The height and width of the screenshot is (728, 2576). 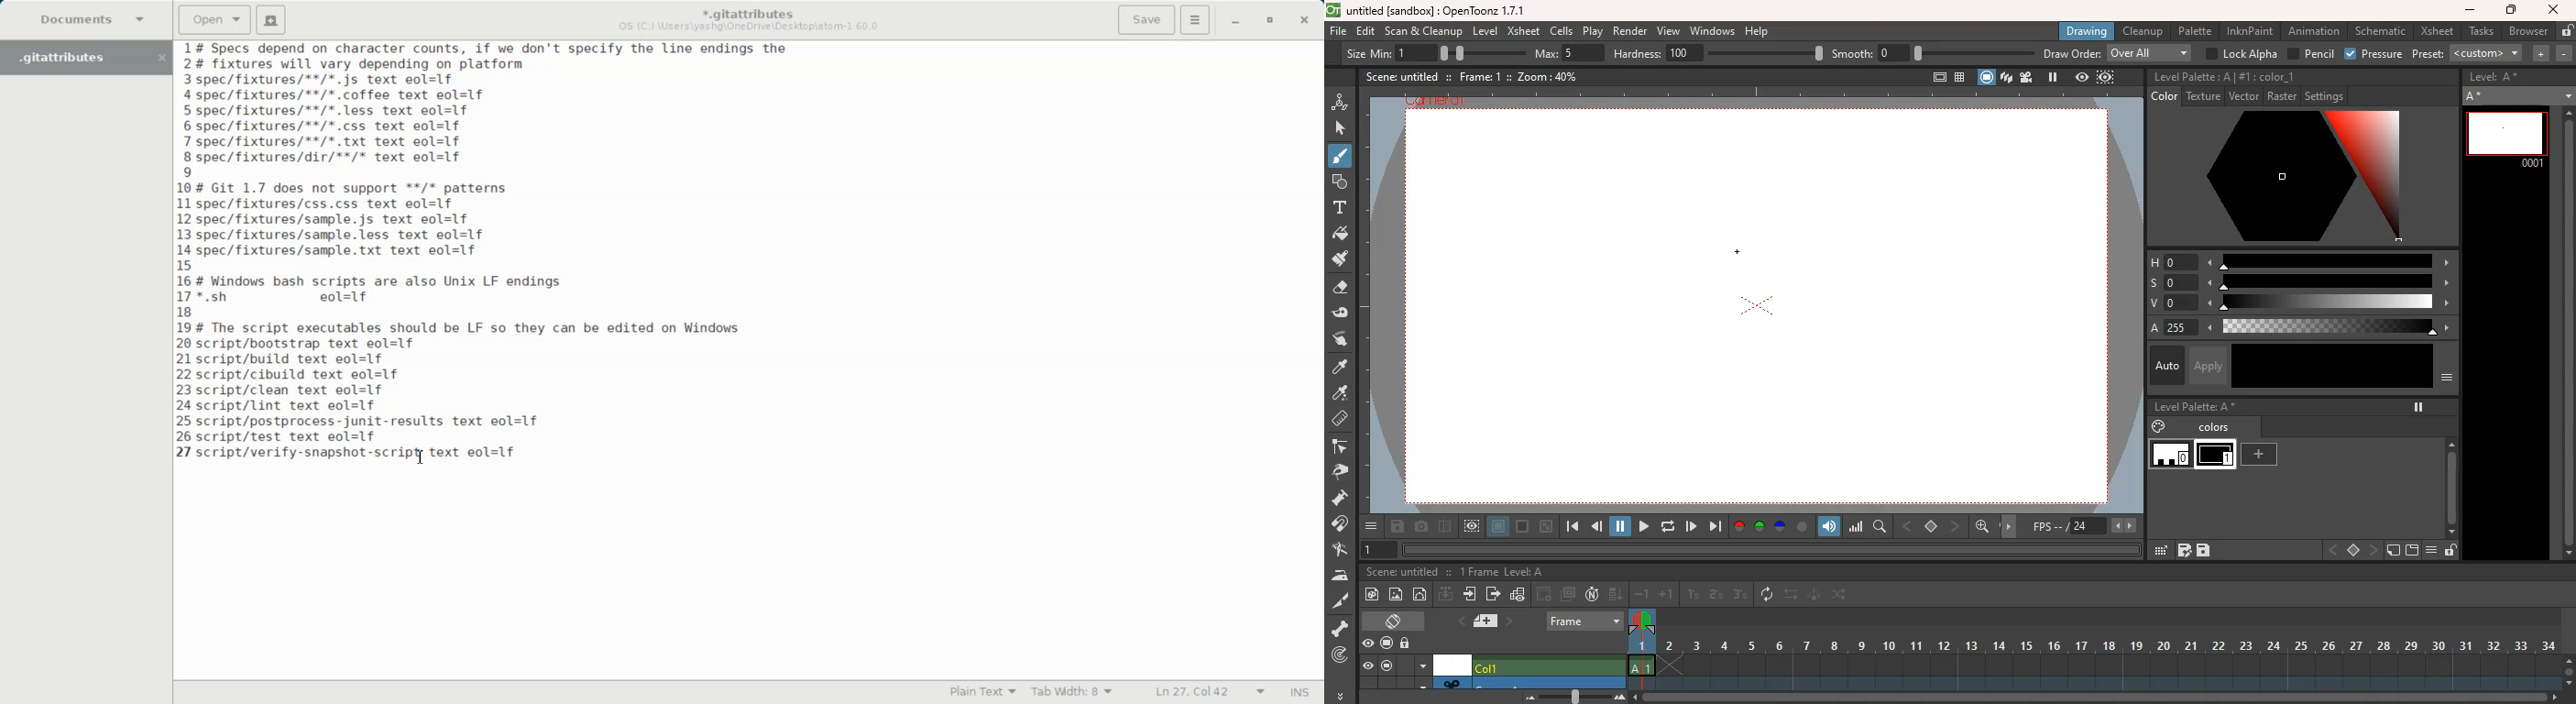 What do you see at coordinates (2329, 260) in the screenshot?
I see `scale` at bounding box center [2329, 260].